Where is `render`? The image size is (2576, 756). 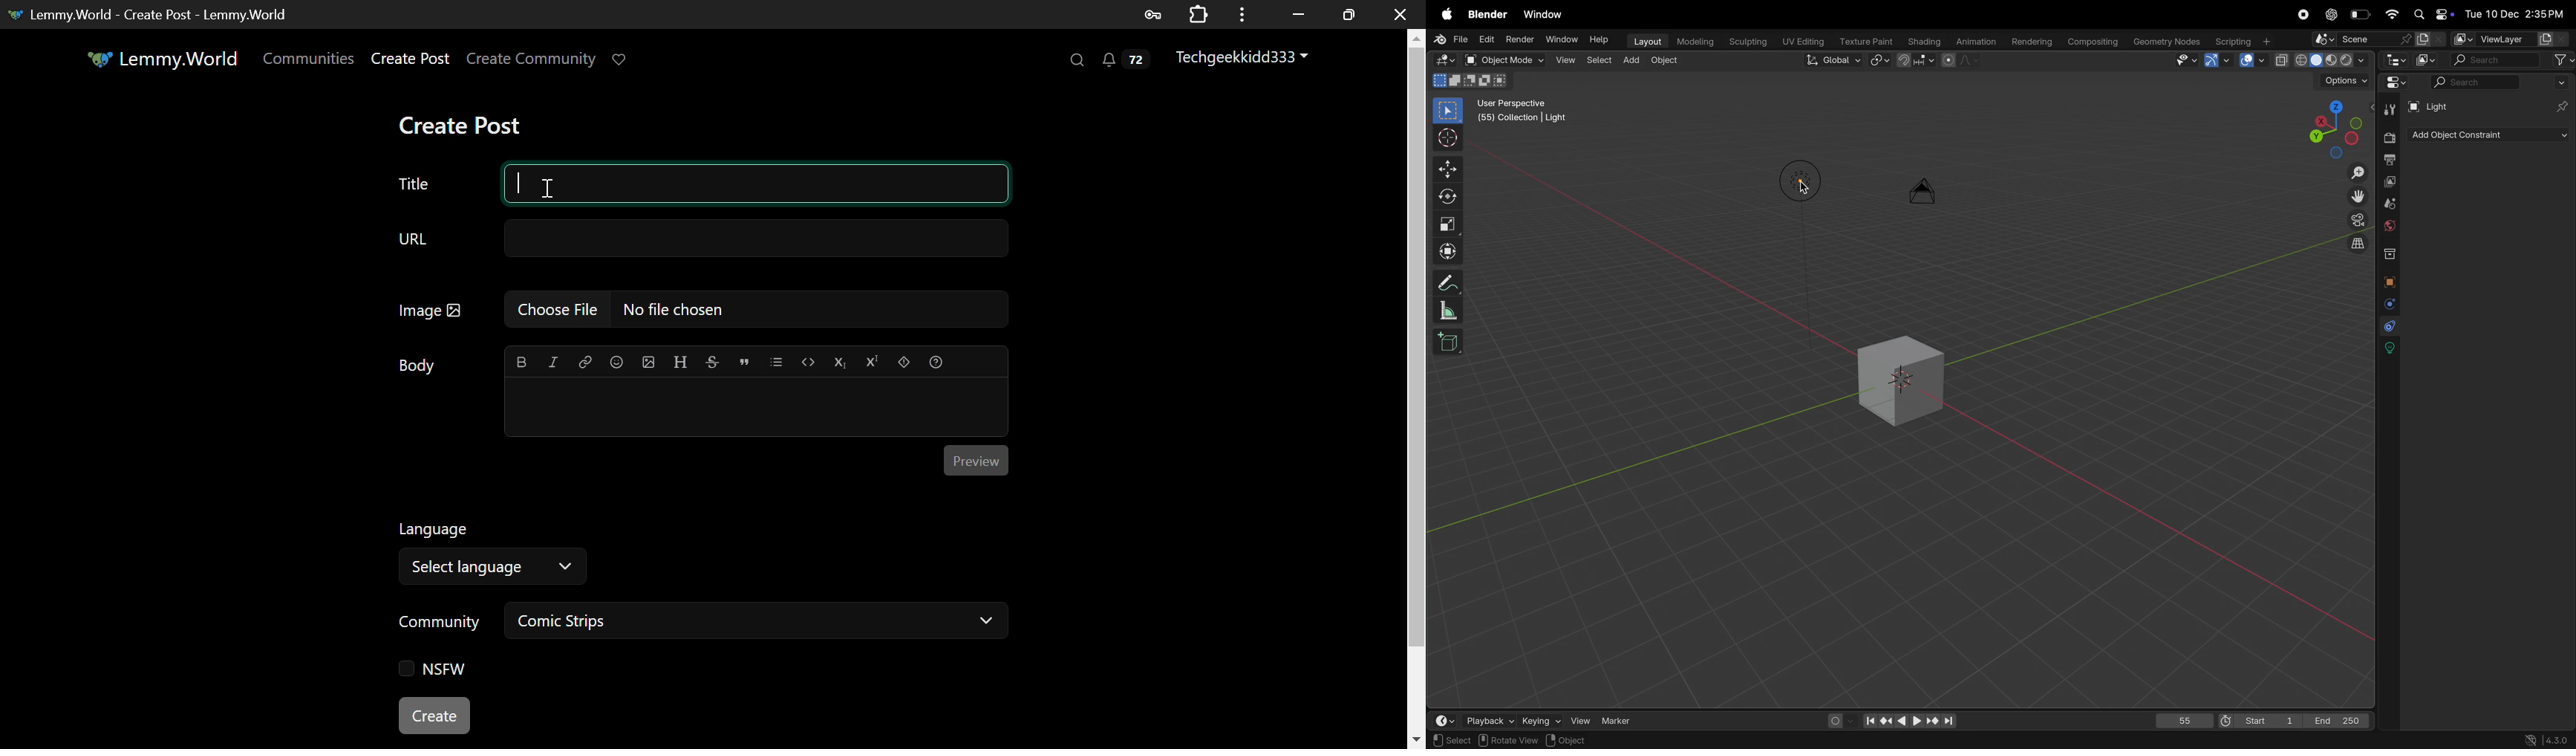
render is located at coordinates (2389, 135).